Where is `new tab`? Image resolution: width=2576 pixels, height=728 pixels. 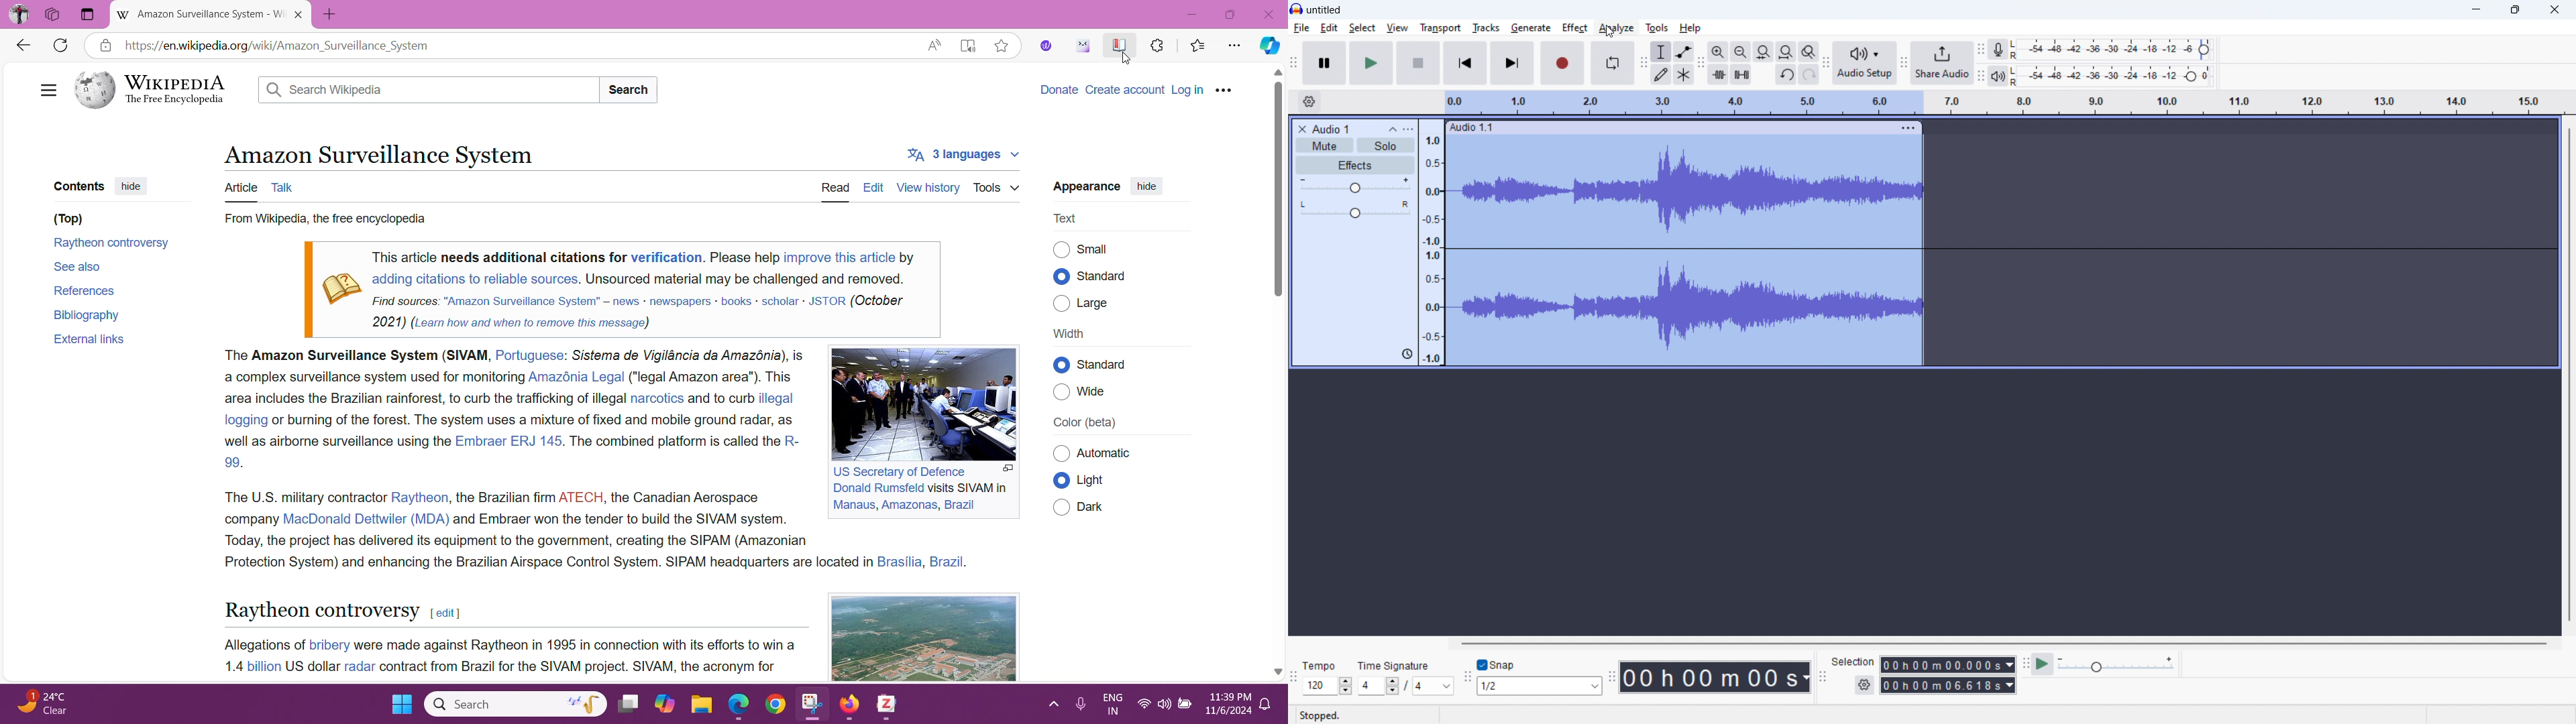 new tab is located at coordinates (337, 11).